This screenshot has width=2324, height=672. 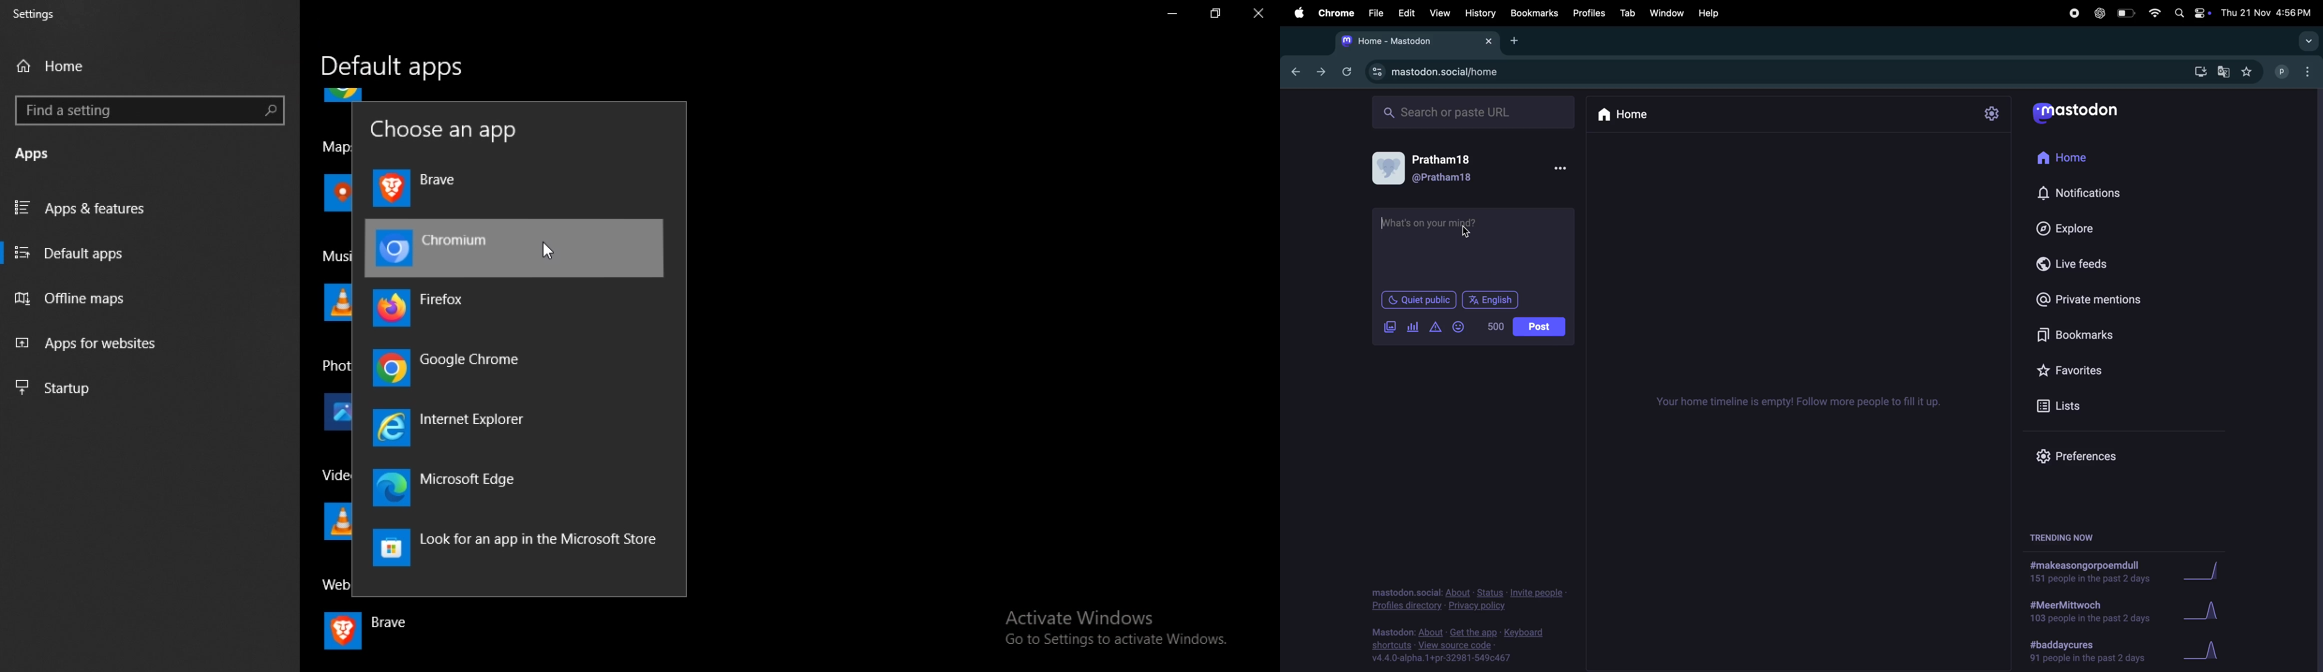 I want to click on previous tab, so click(x=1298, y=71).